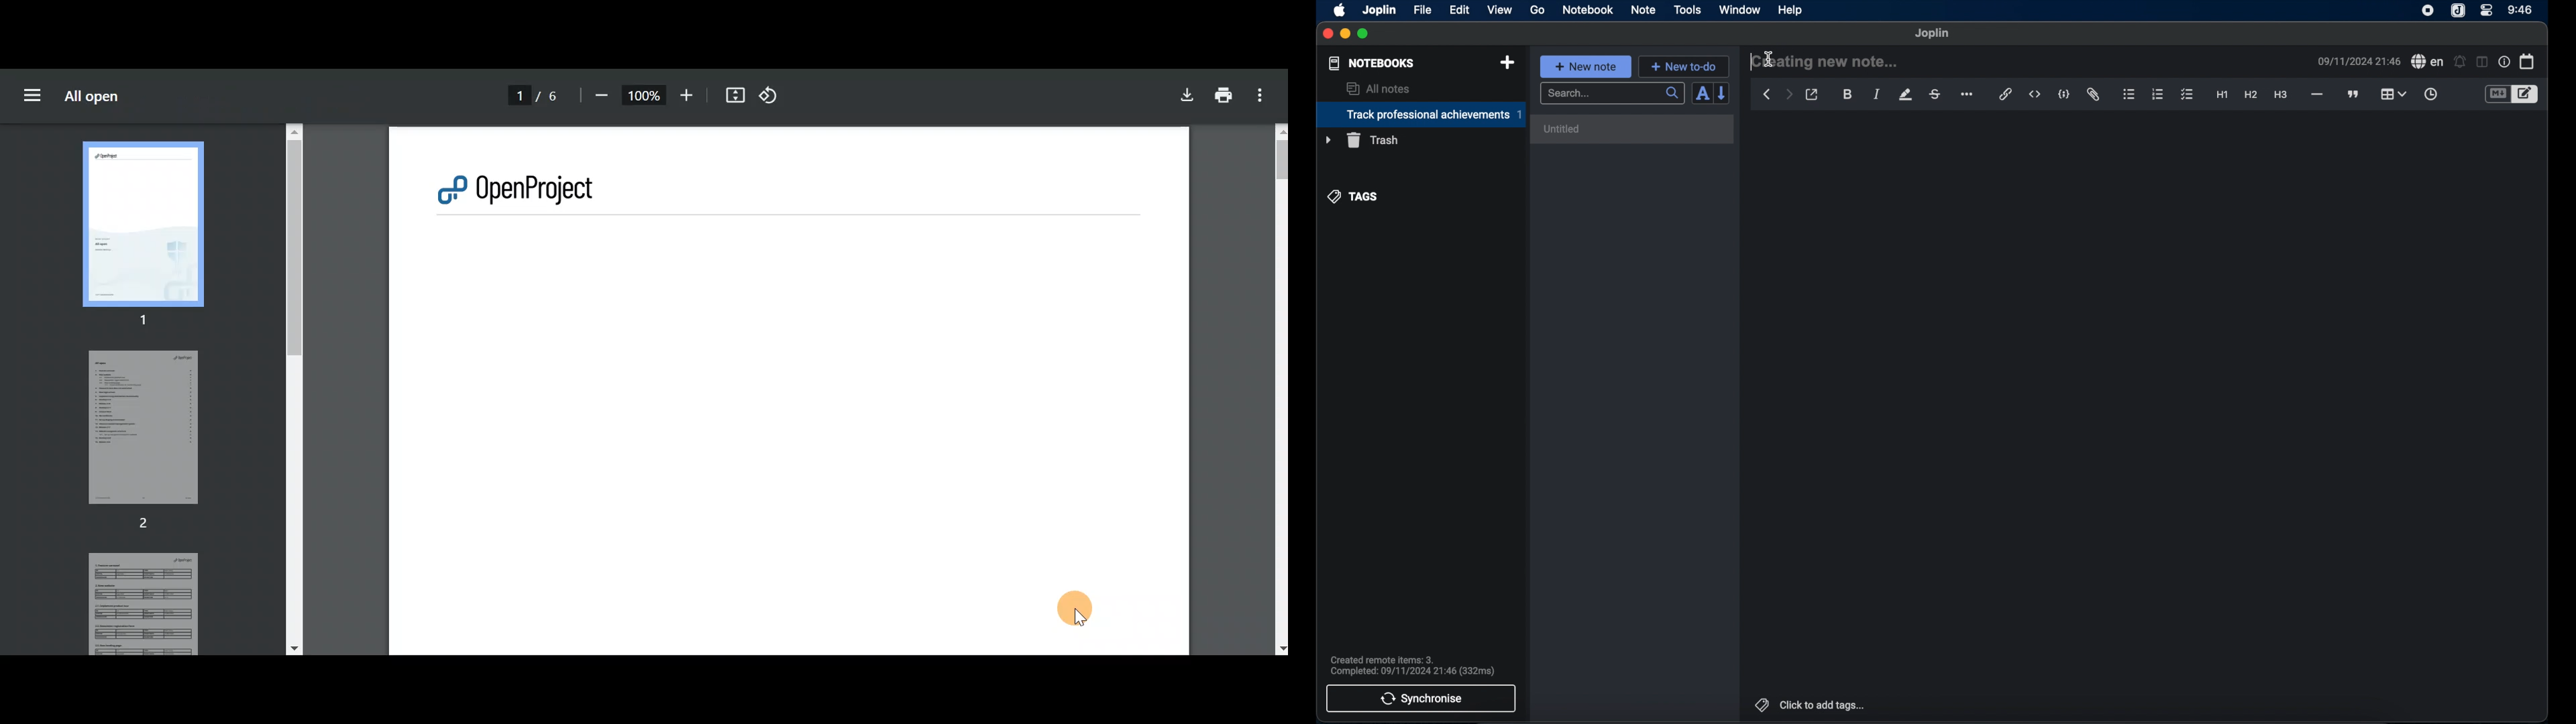  Describe the element at coordinates (1353, 196) in the screenshot. I see `tags` at that location.